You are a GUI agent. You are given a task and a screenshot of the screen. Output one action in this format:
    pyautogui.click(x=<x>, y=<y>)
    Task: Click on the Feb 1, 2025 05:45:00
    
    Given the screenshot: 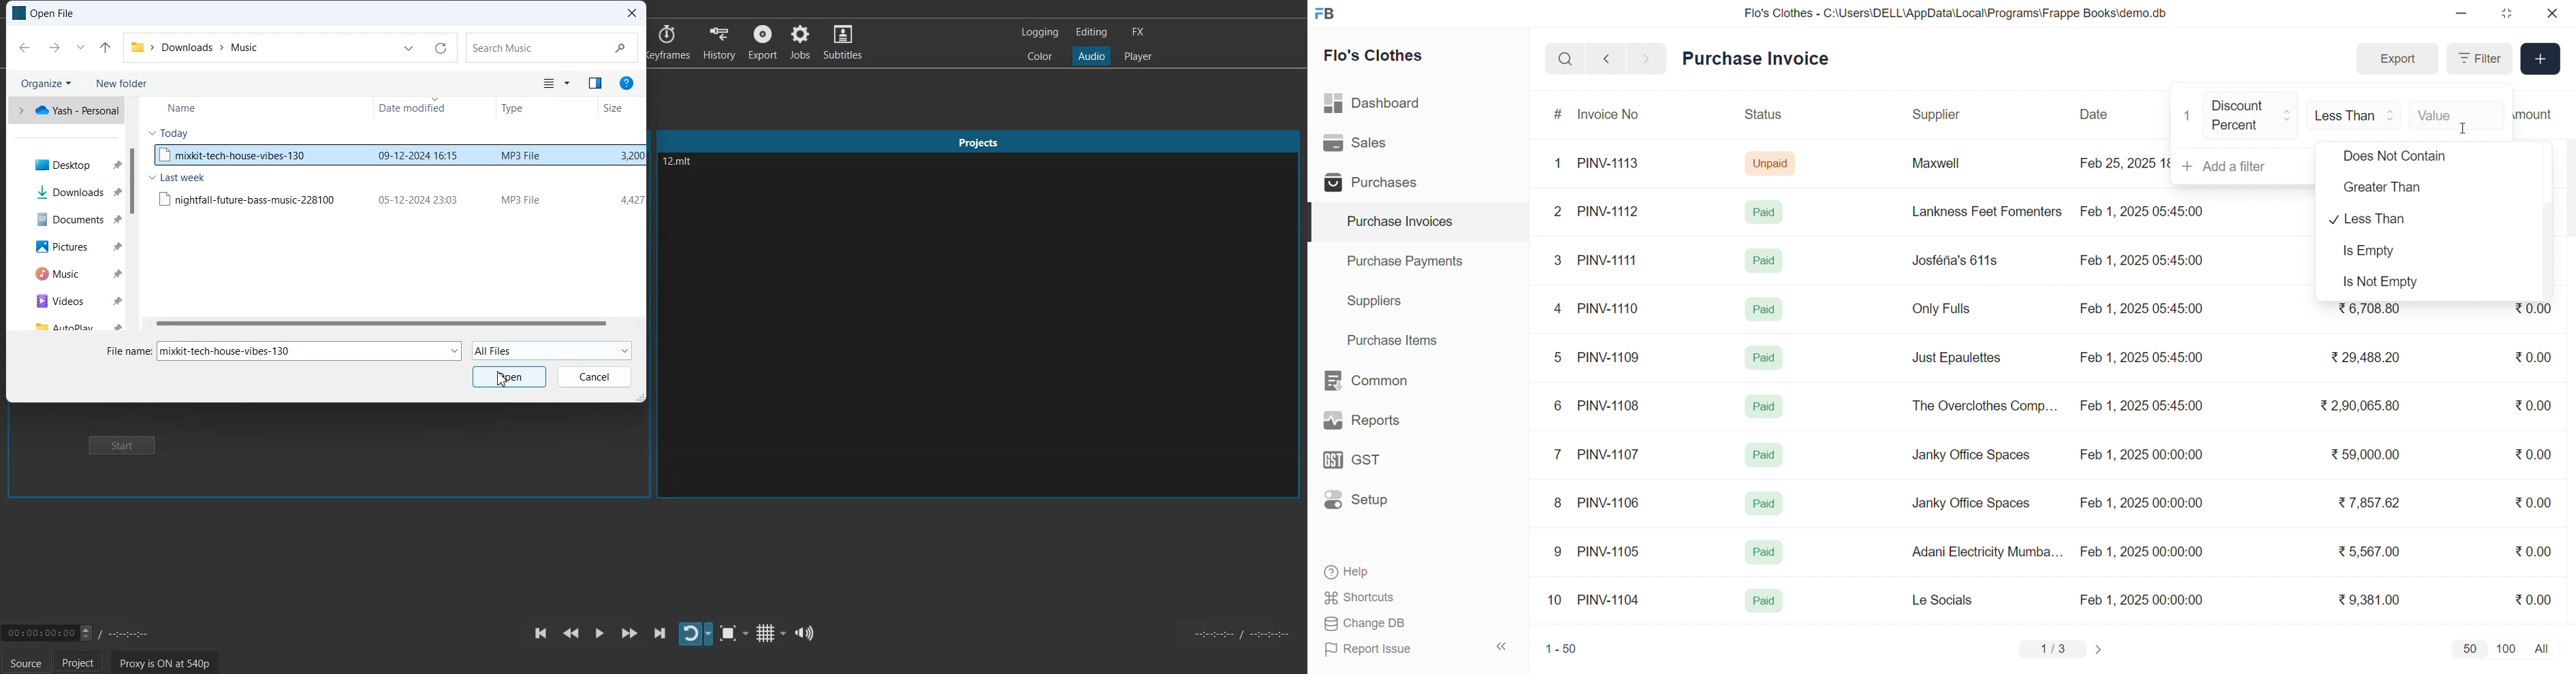 What is the action you would take?
    pyautogui.click(x=2140, y=262)
    